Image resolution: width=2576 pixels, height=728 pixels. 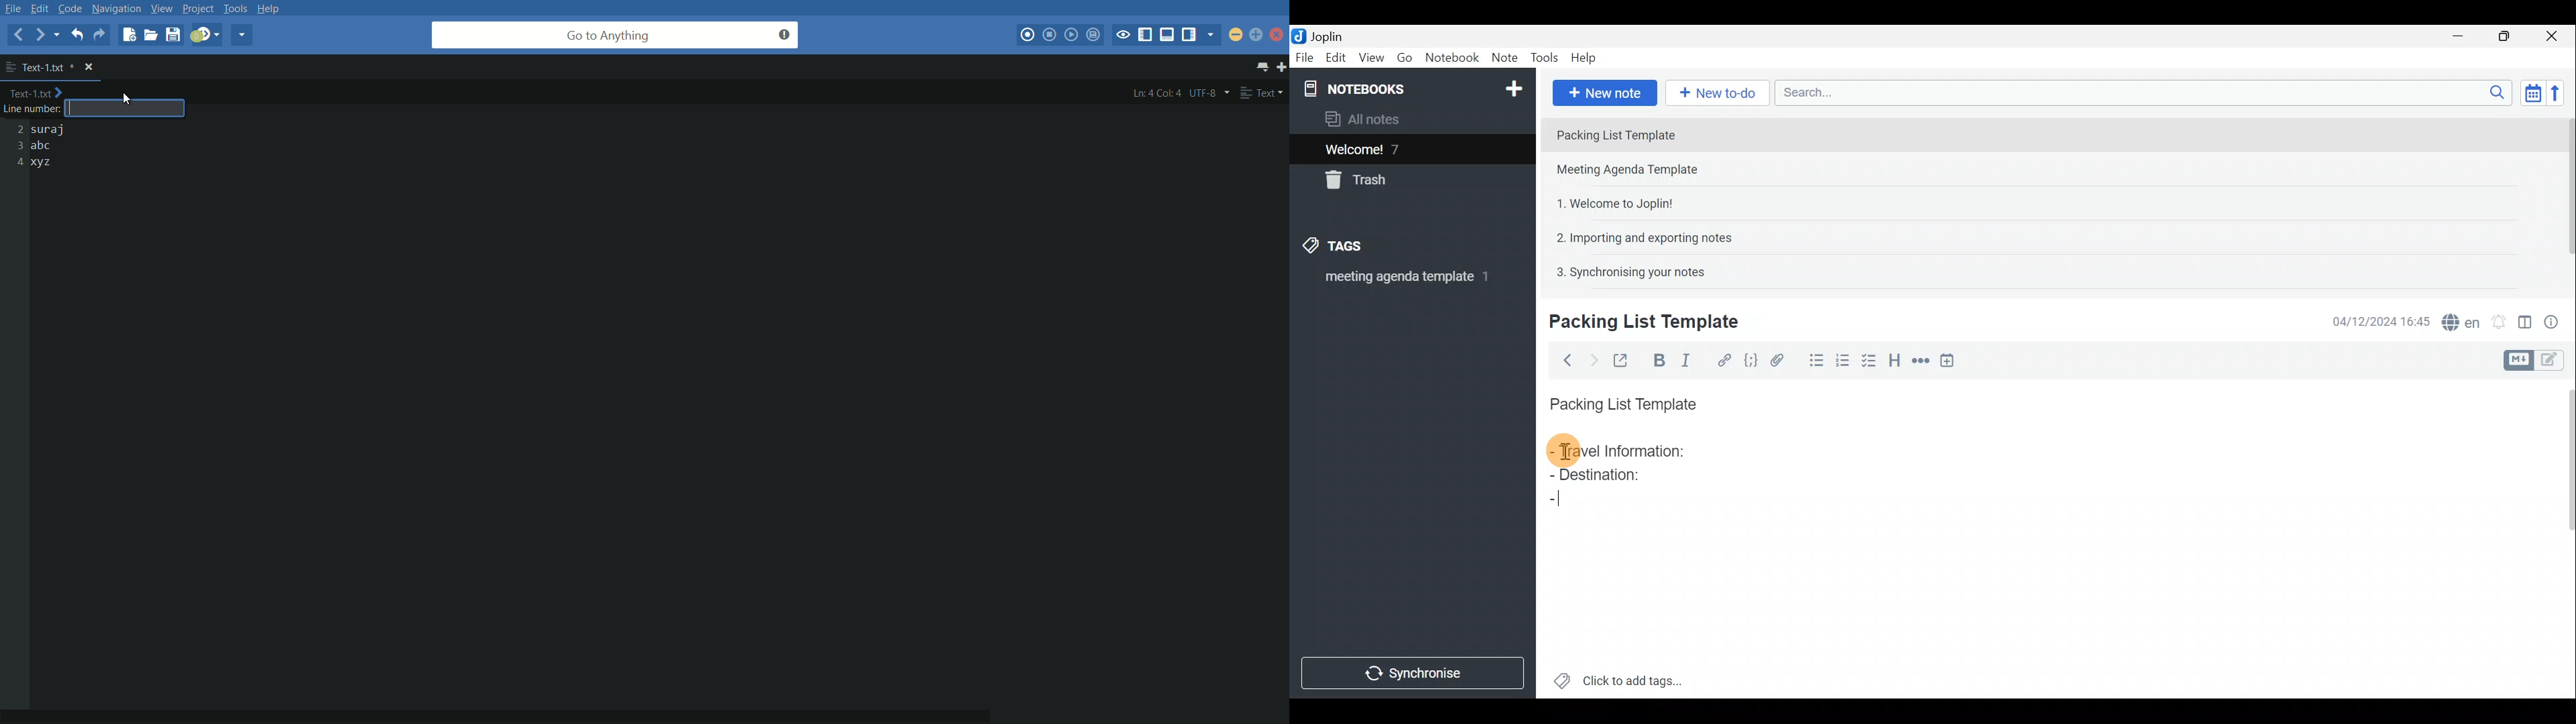 What do you see at coordinates (2529, 93) in the screenshot?
I see `Toggle sort order field` at bounding box center [2529, 93].